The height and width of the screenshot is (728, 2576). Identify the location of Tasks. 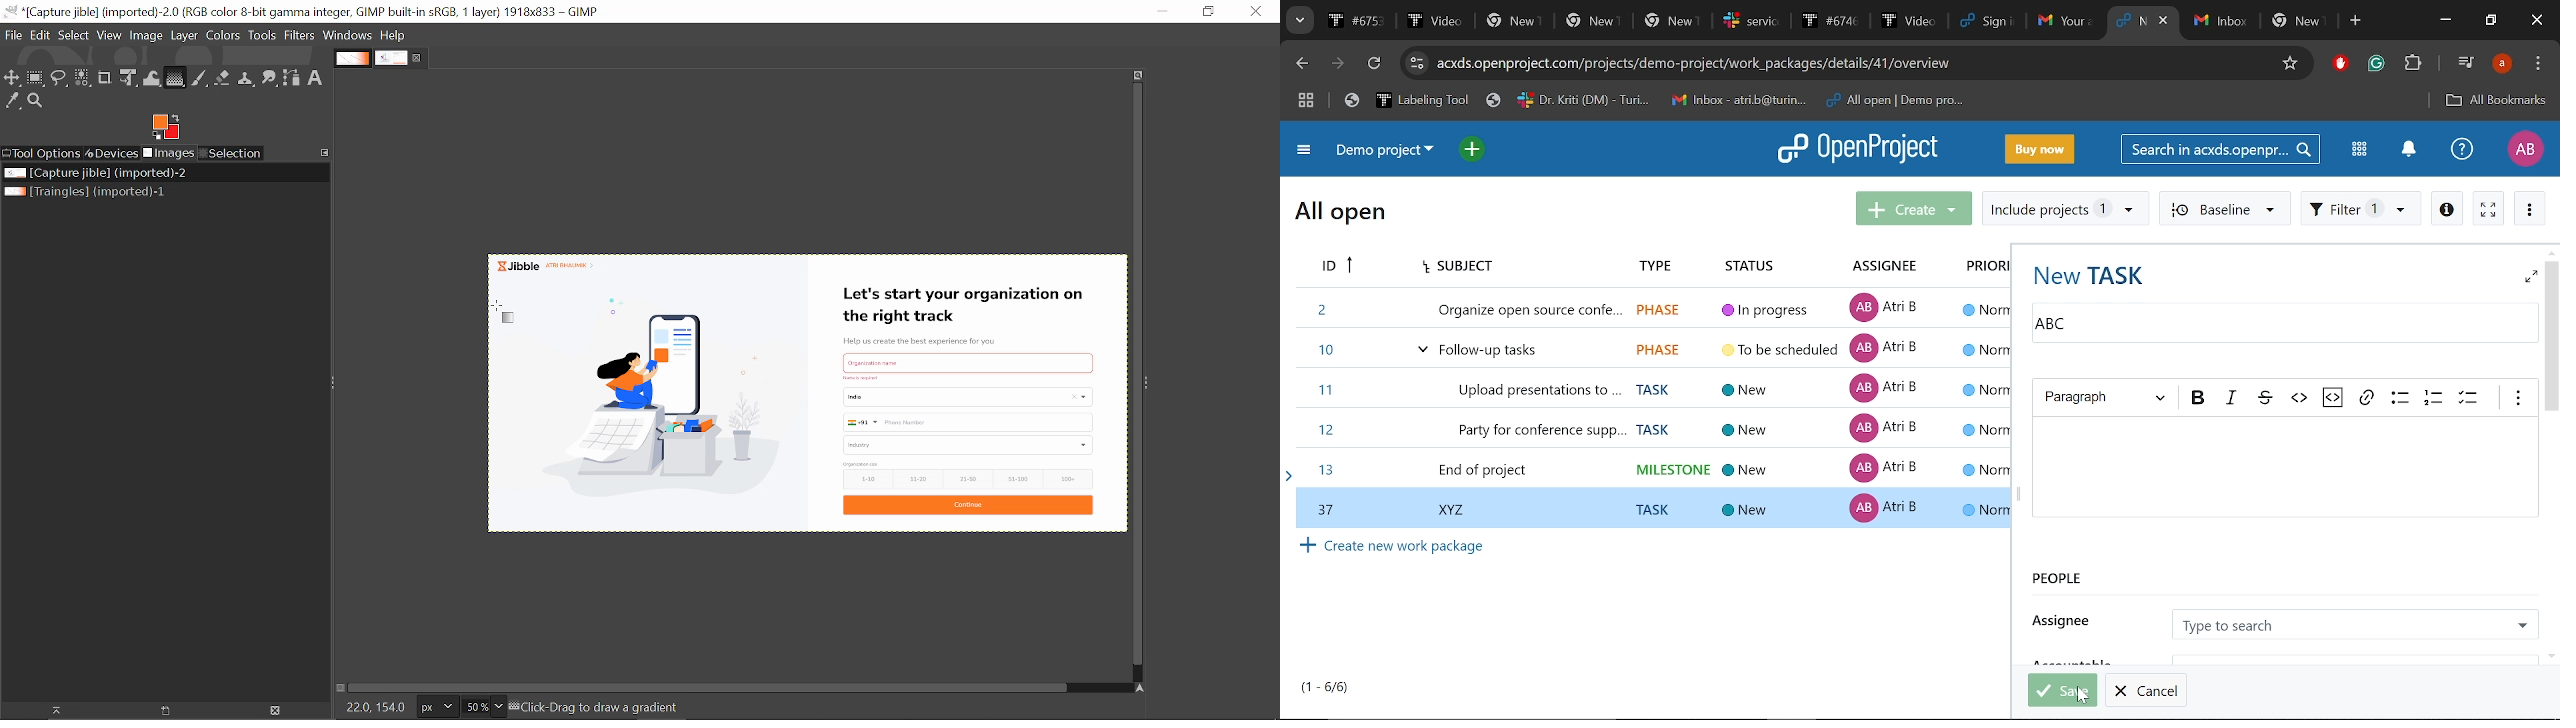
(1326, 687).